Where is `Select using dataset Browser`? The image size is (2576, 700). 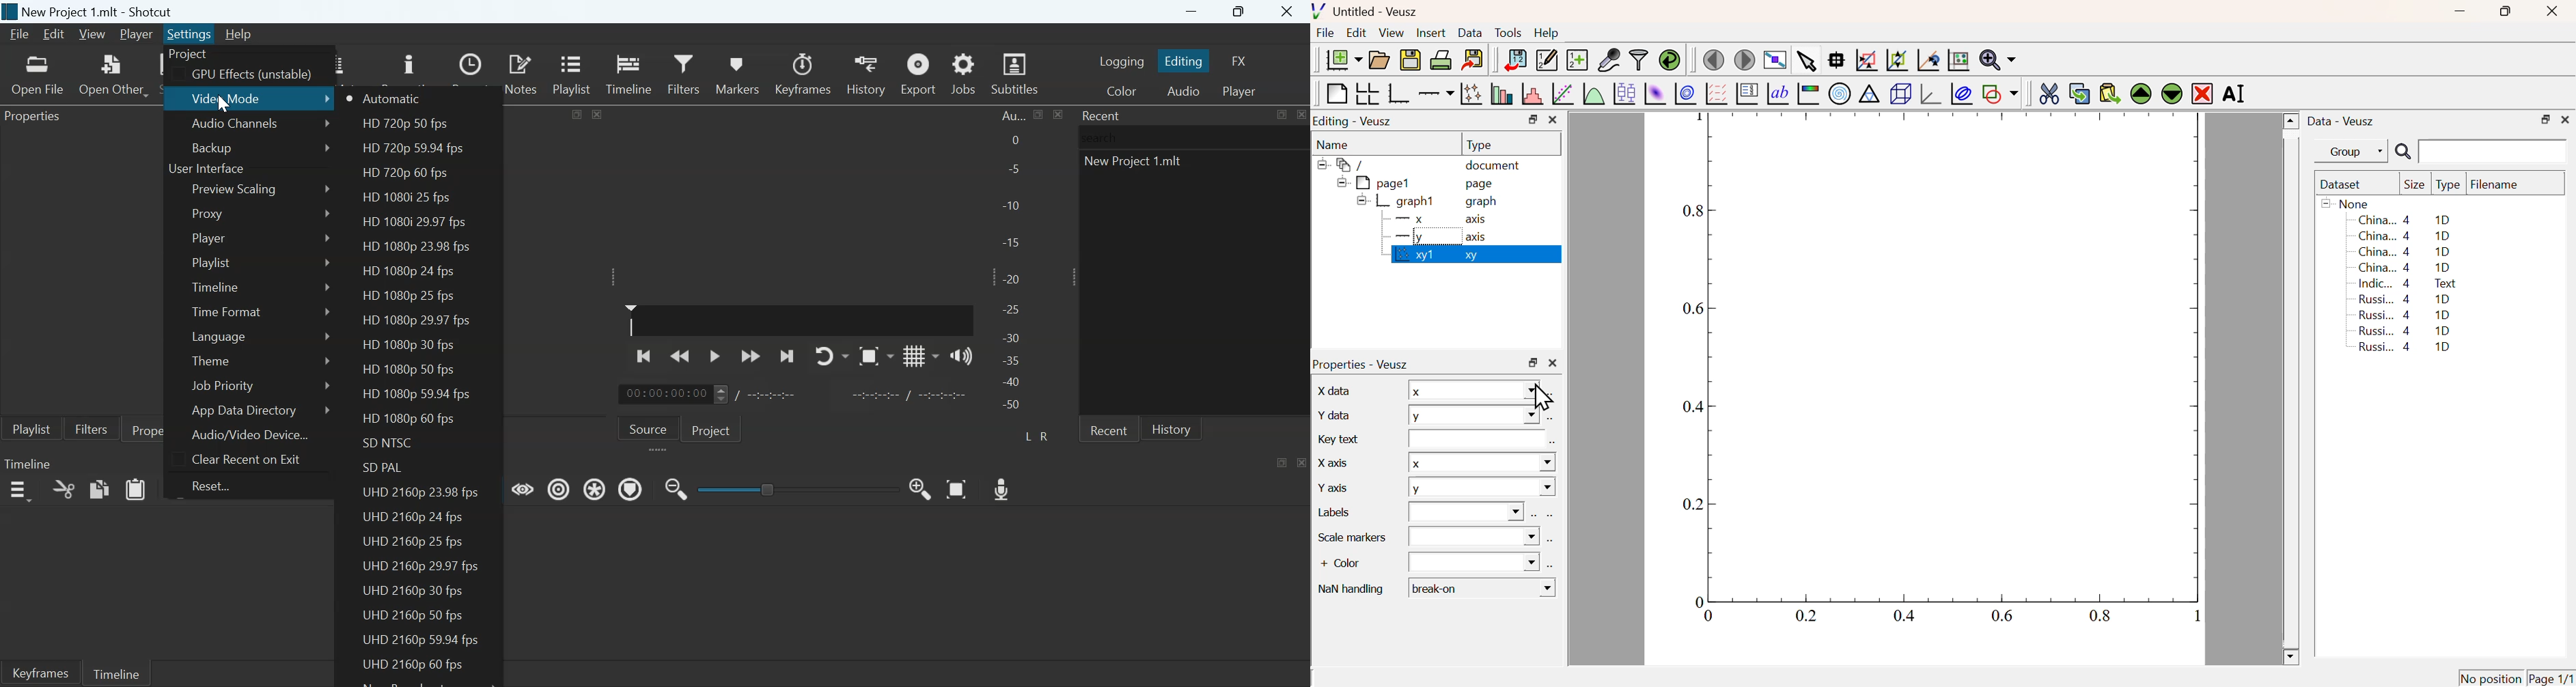
Select using dataset Browser is located at coordinates (1533, 516).